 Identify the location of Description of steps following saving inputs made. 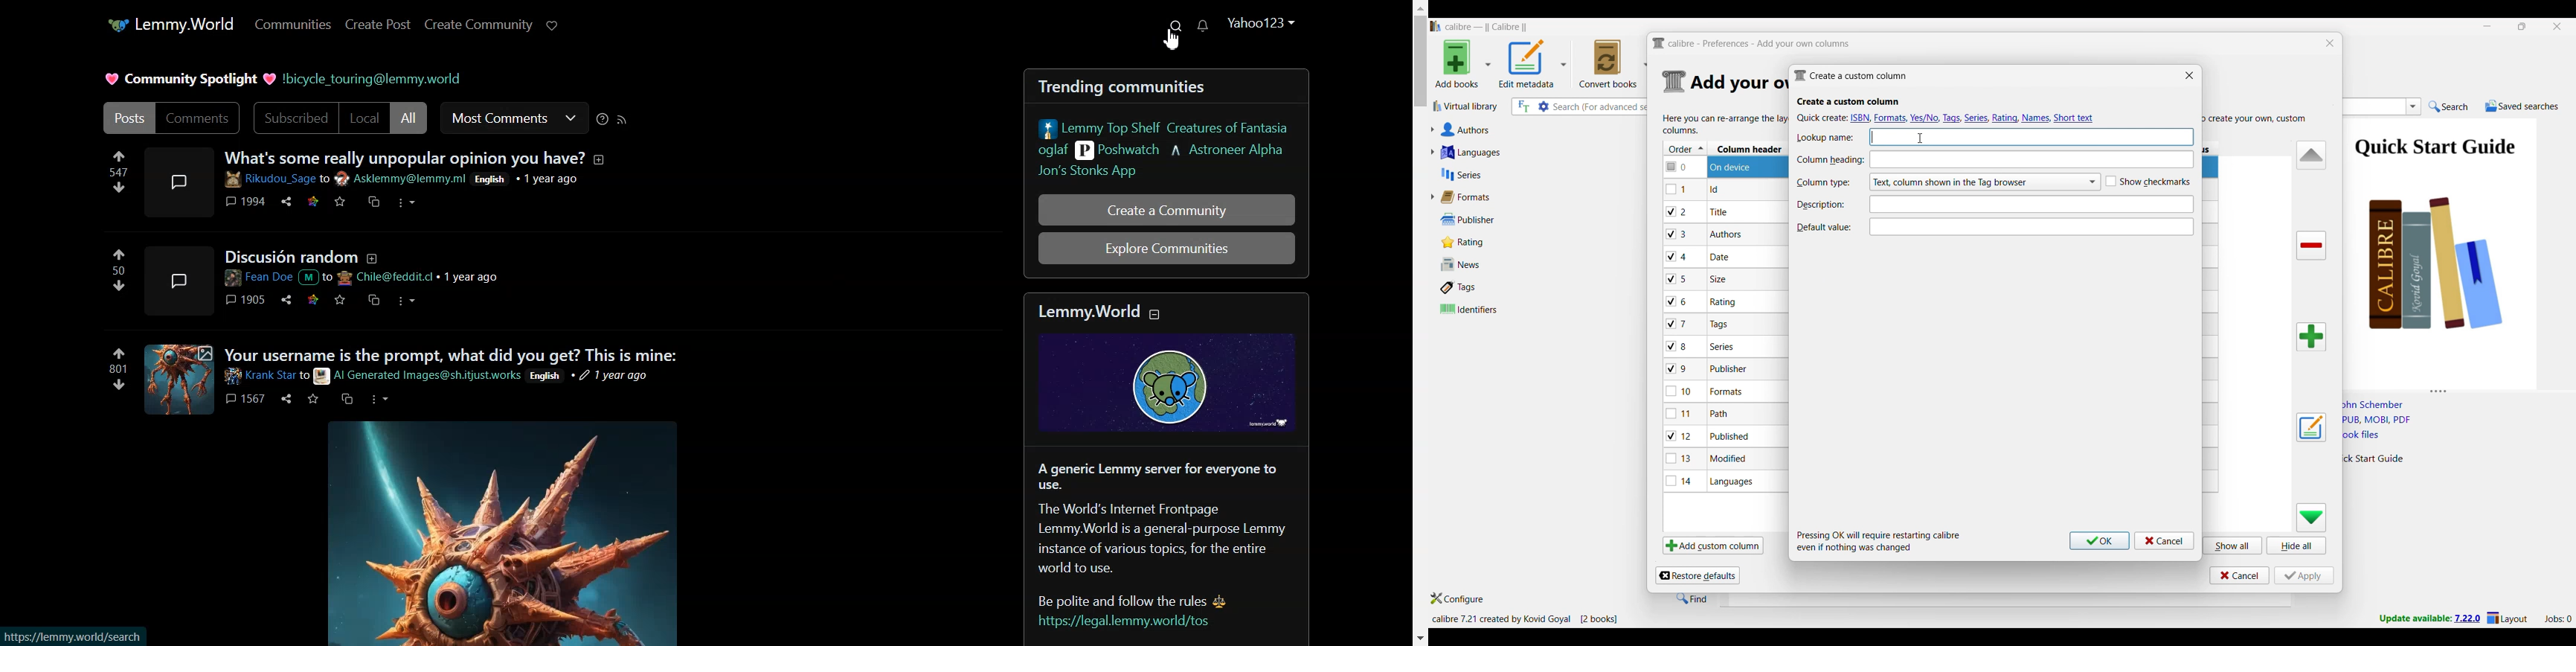
(1879, 541).